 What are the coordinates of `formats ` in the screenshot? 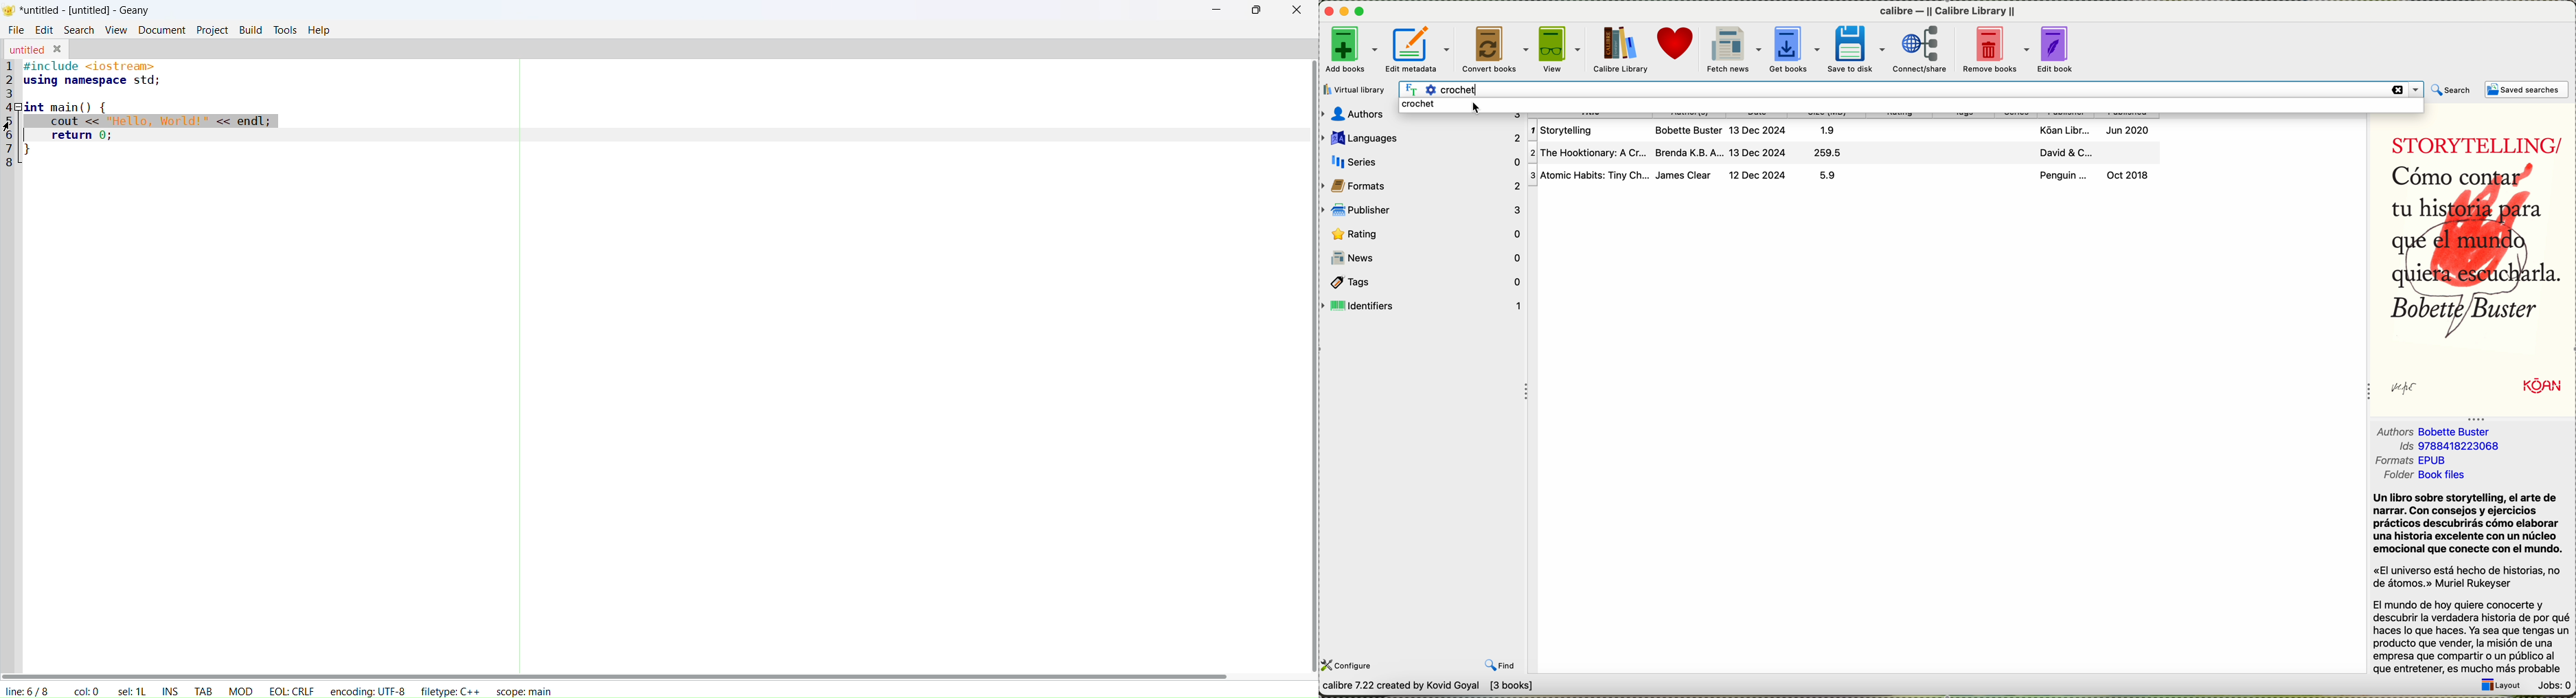 It's located at (2394, 462).